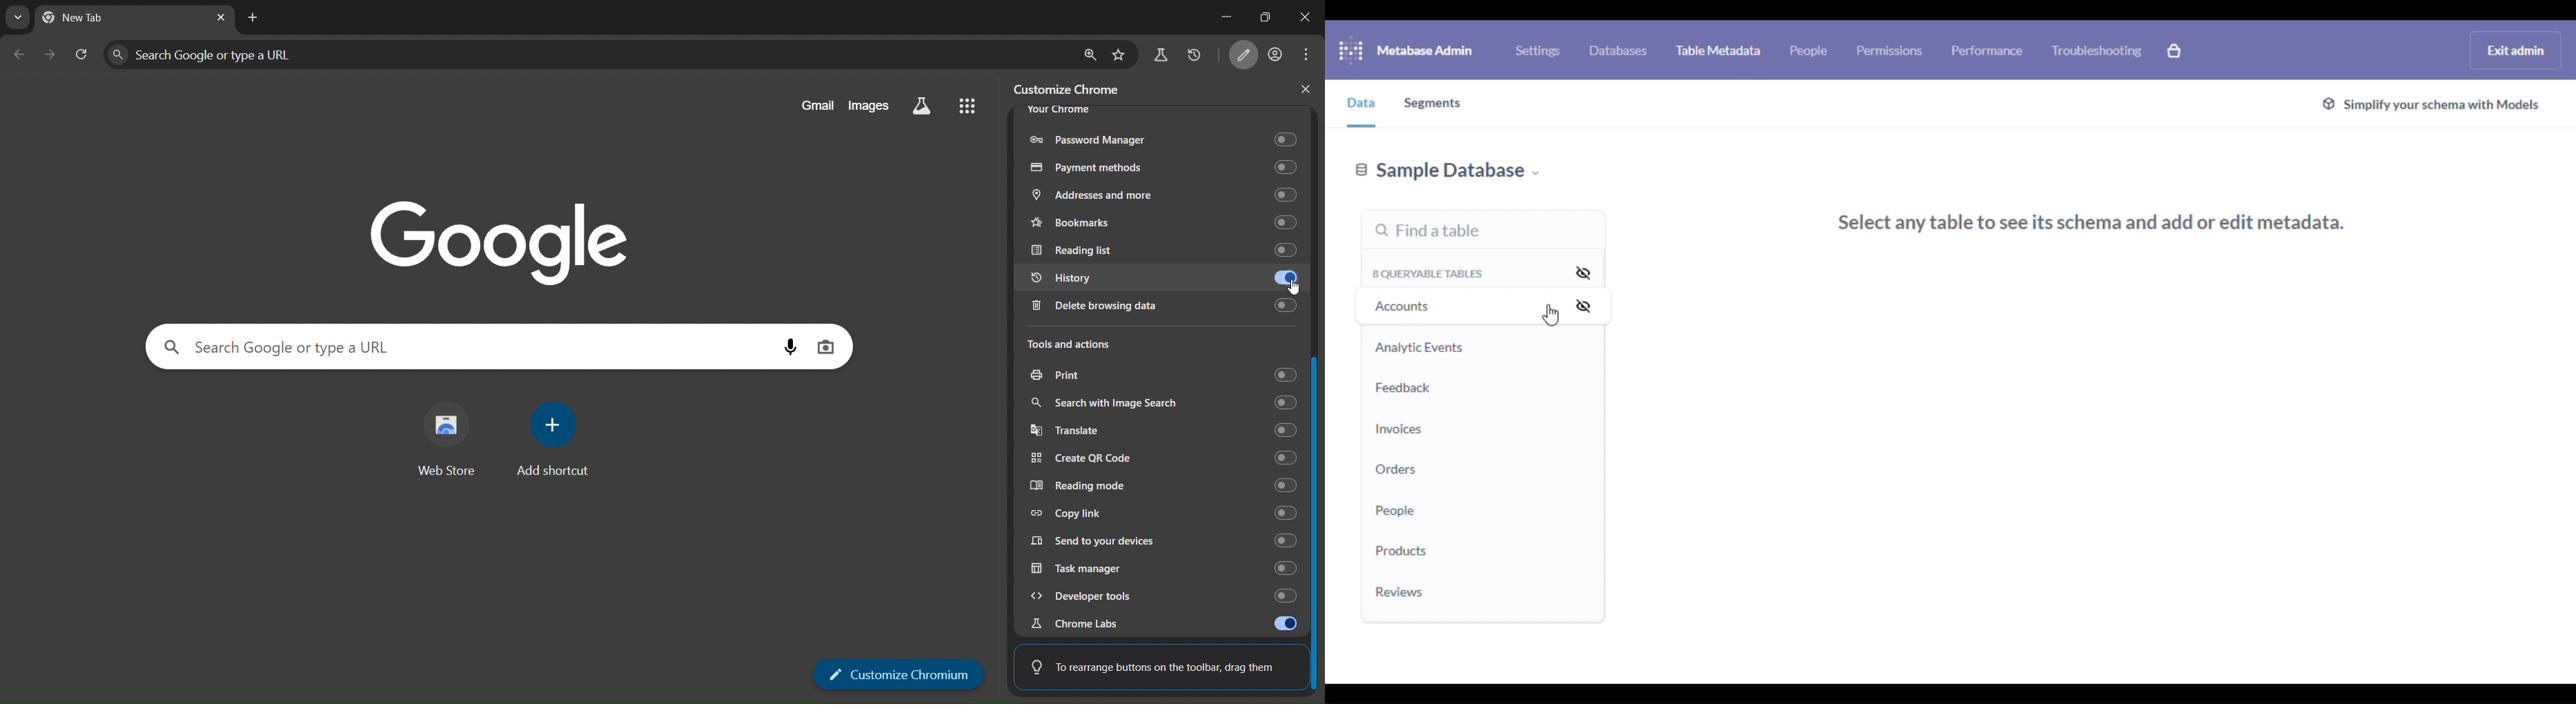  Describe the element at coordinates (1165, 458) in the screenshot. I see `create QR code` at that location.